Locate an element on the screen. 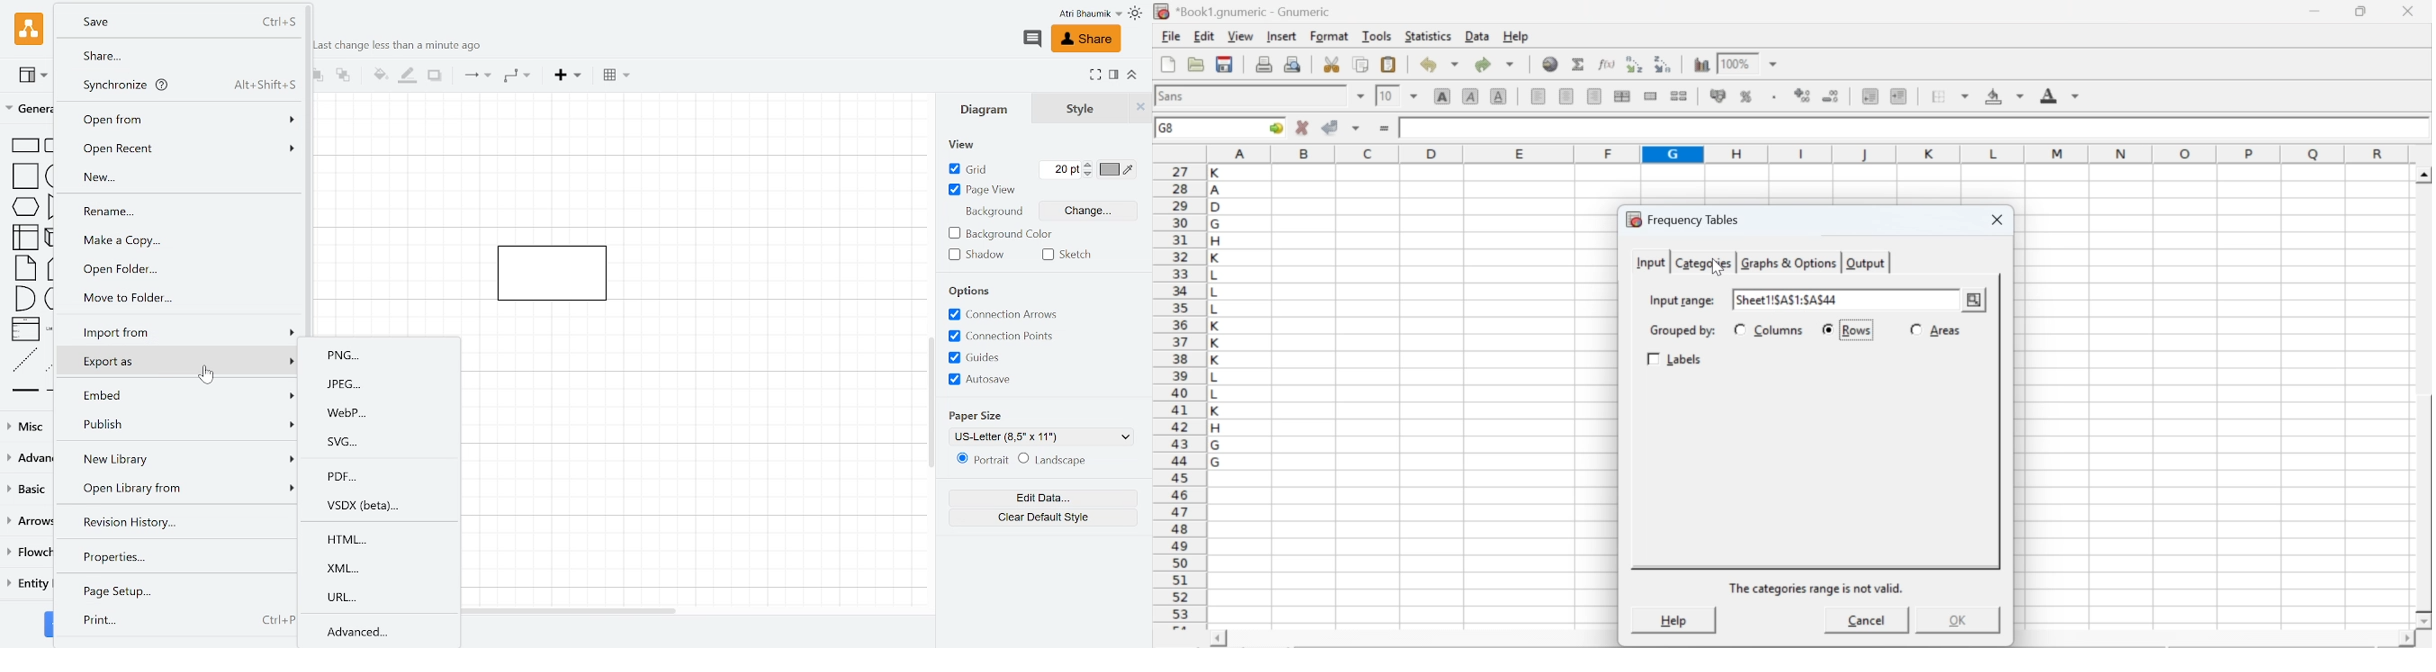 This screenshot has width=2436, height=672. Profile is located at coordinates (1075, 14).